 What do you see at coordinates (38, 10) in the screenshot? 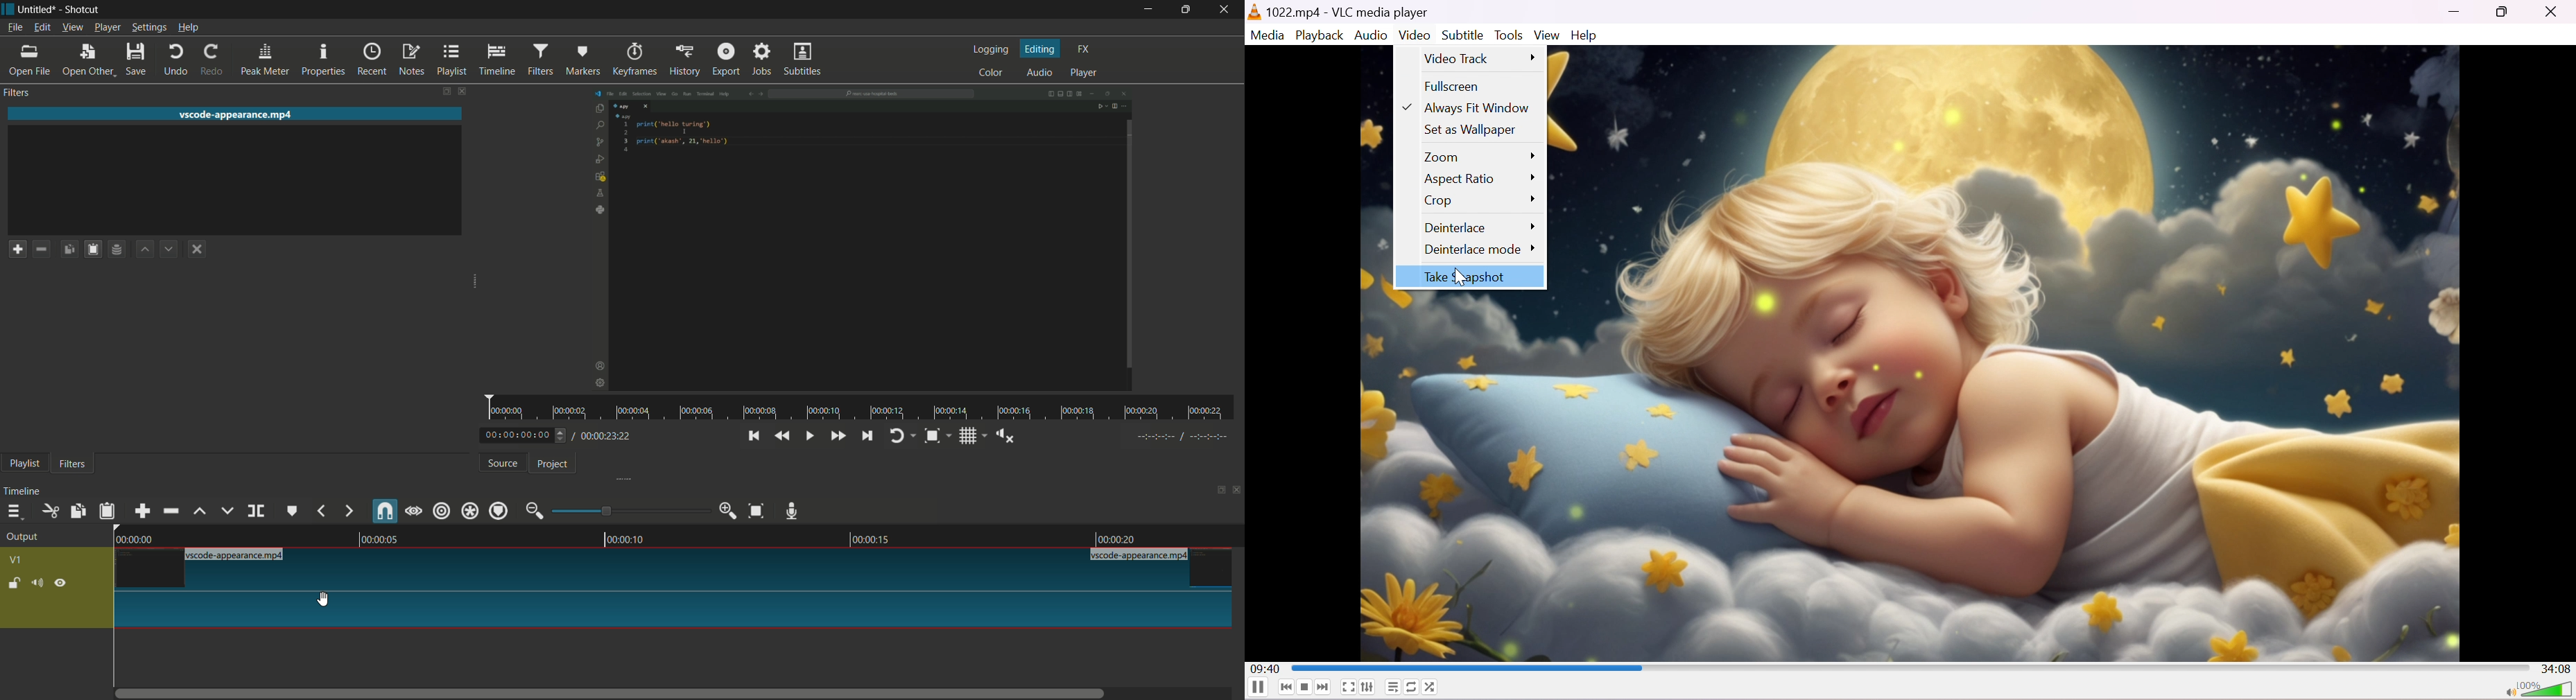
I see `project name` at bounding box center [38, 10].